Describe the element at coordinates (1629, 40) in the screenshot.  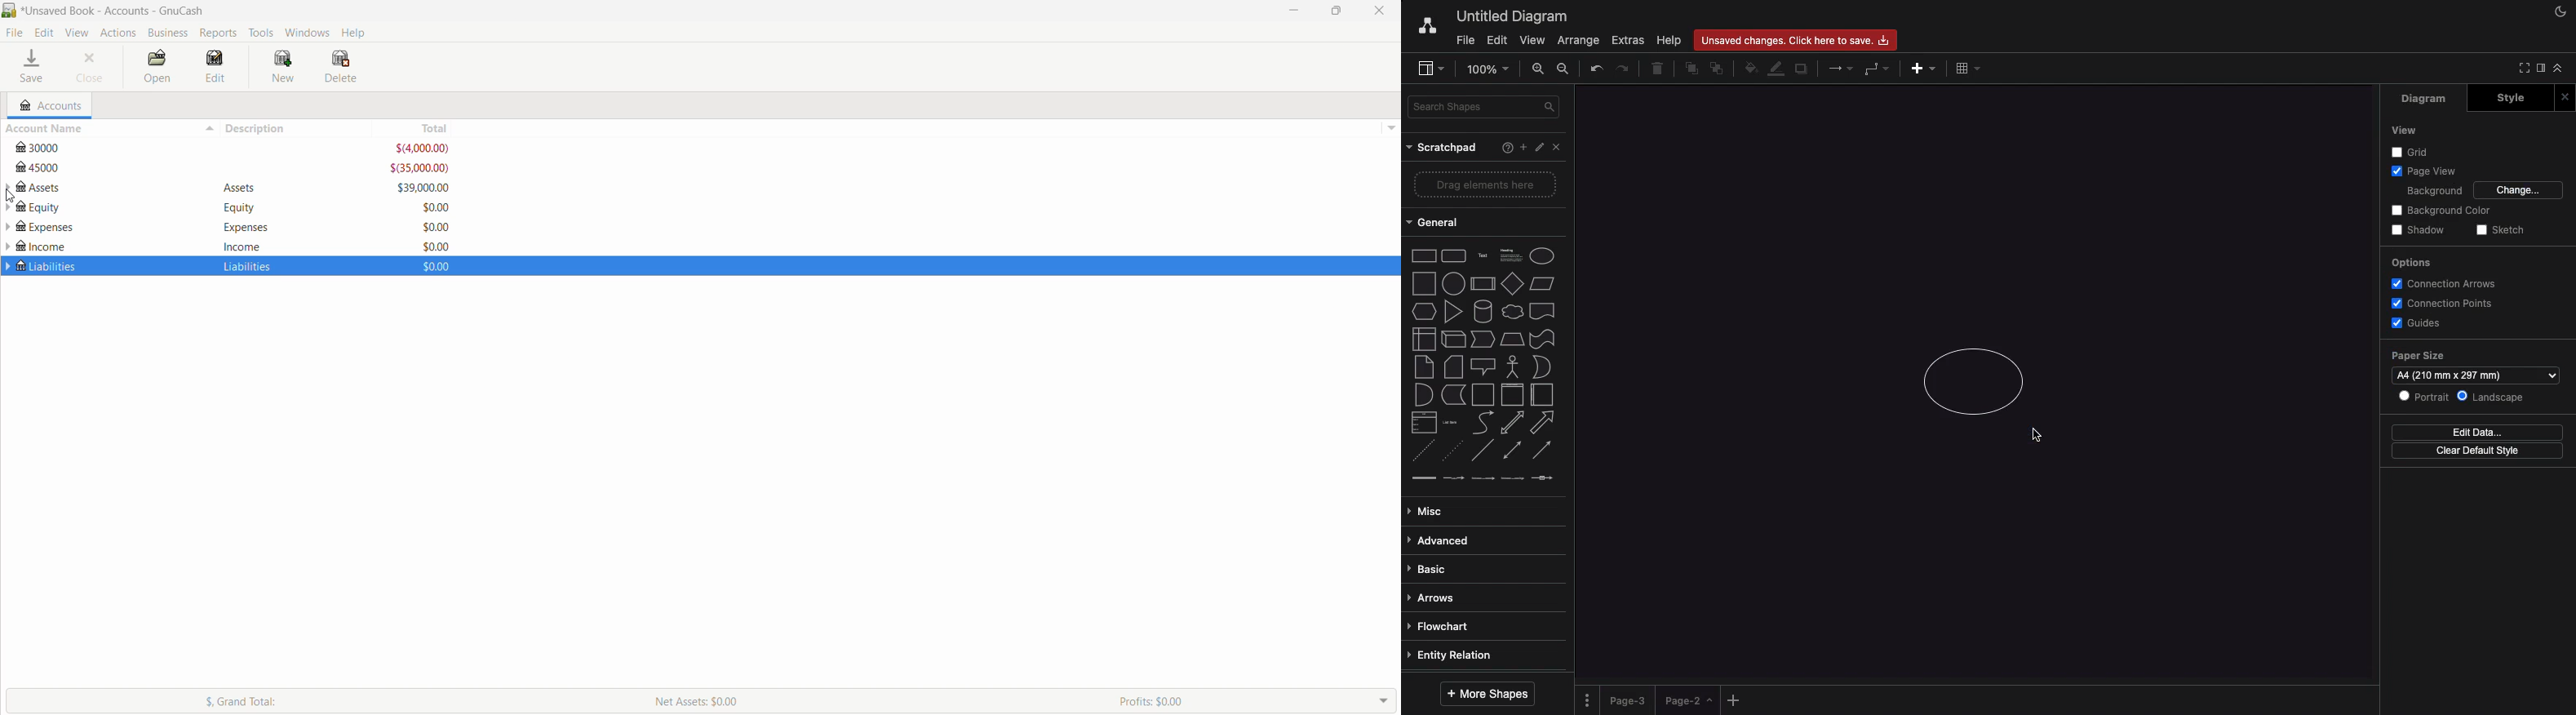
I see `Extras` at that location.